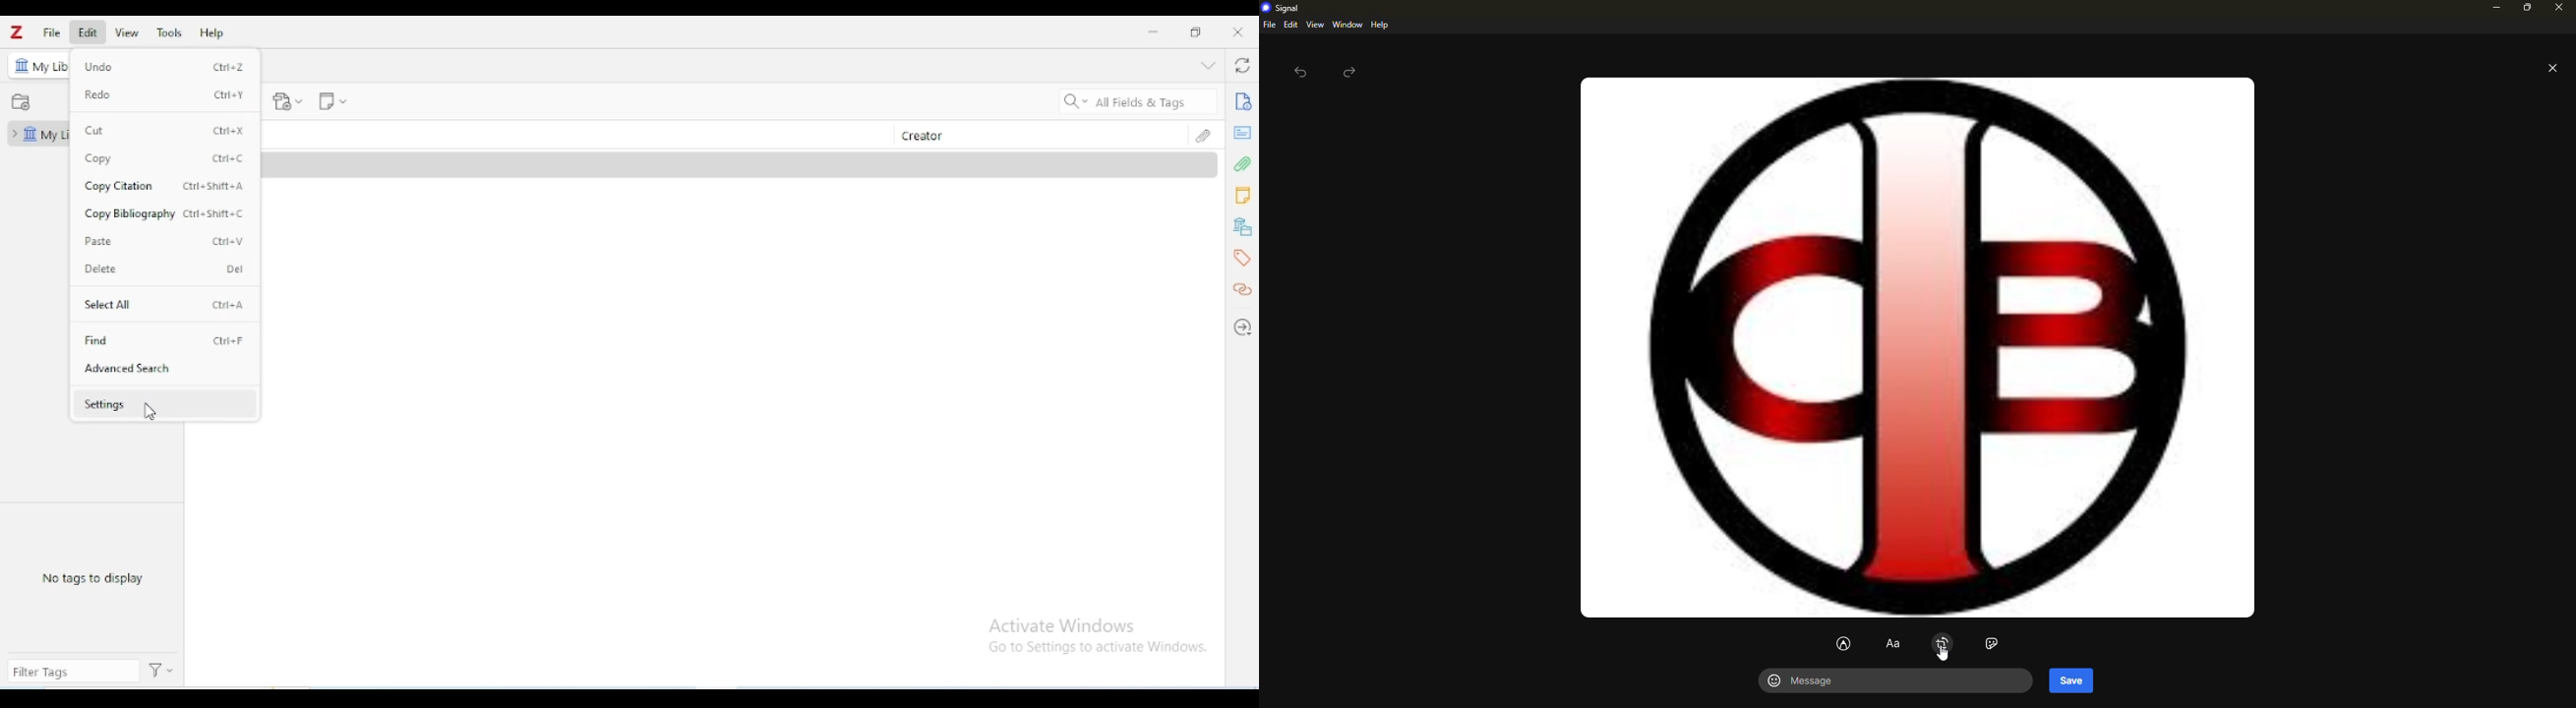 The height and width of the screenshot is (728, 2576). I want to click on find, so click(96, 340).